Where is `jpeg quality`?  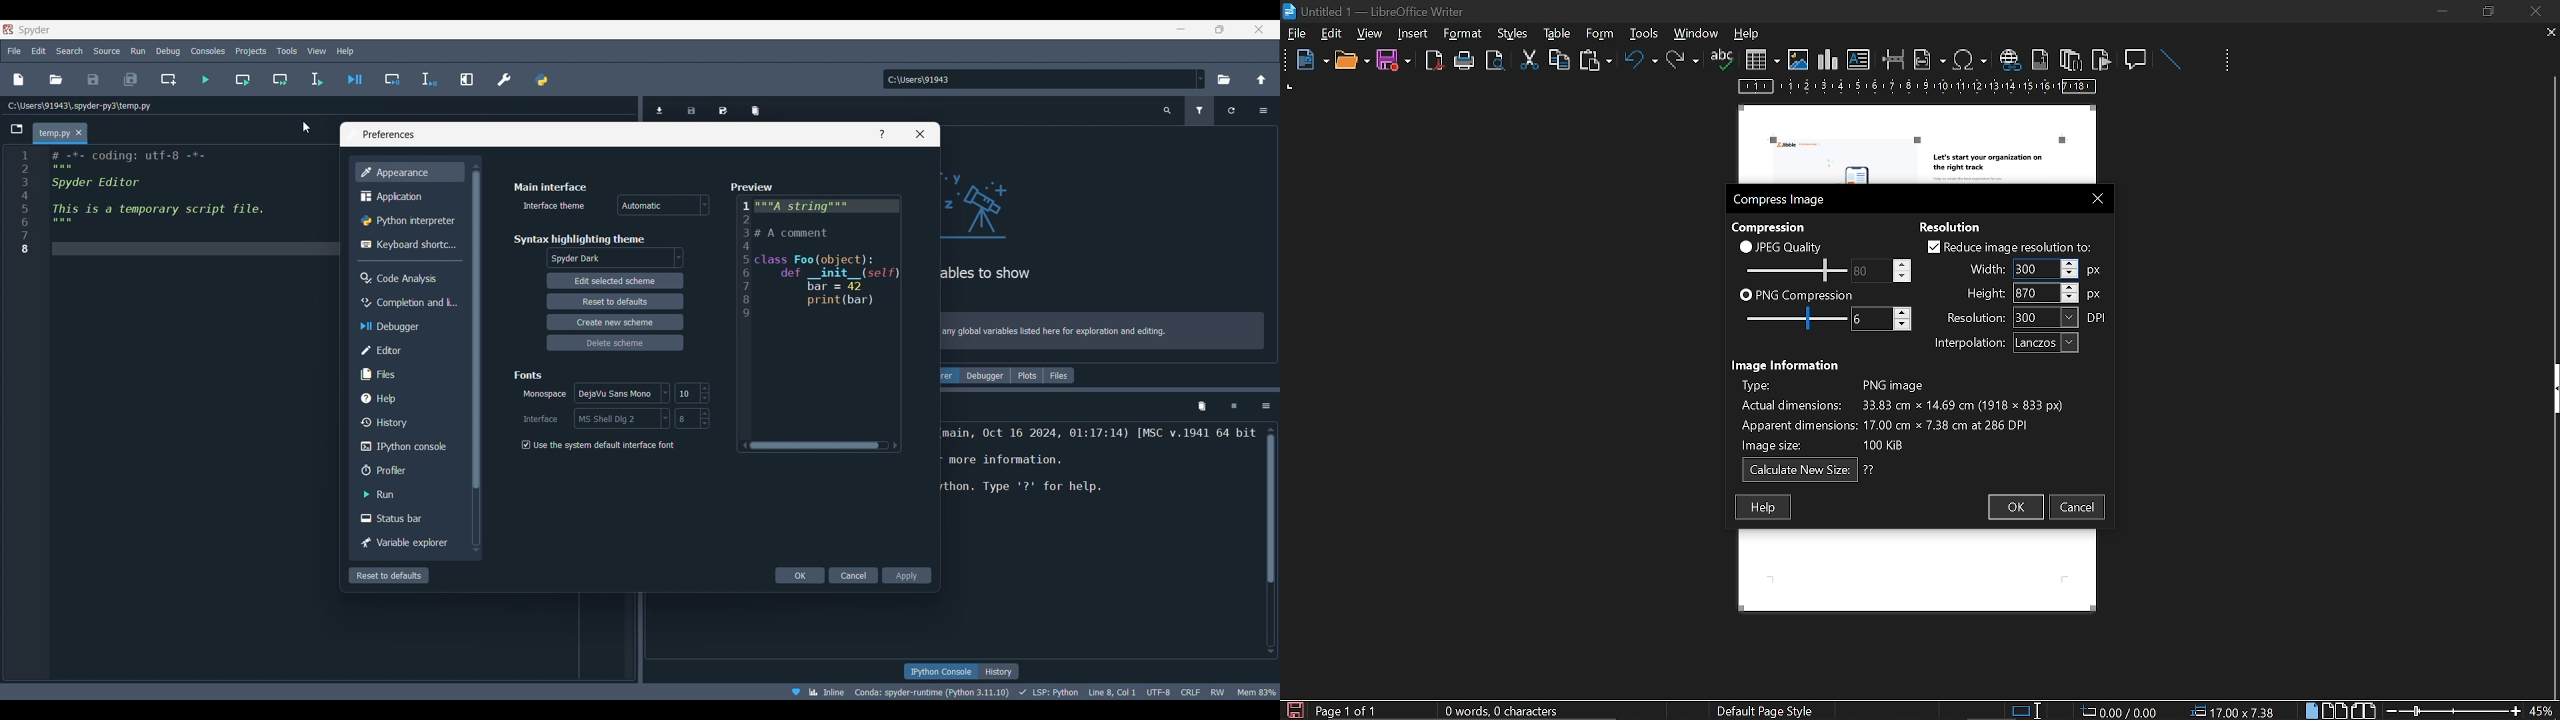 jpeg quality is located at coordinates (1782, 246).